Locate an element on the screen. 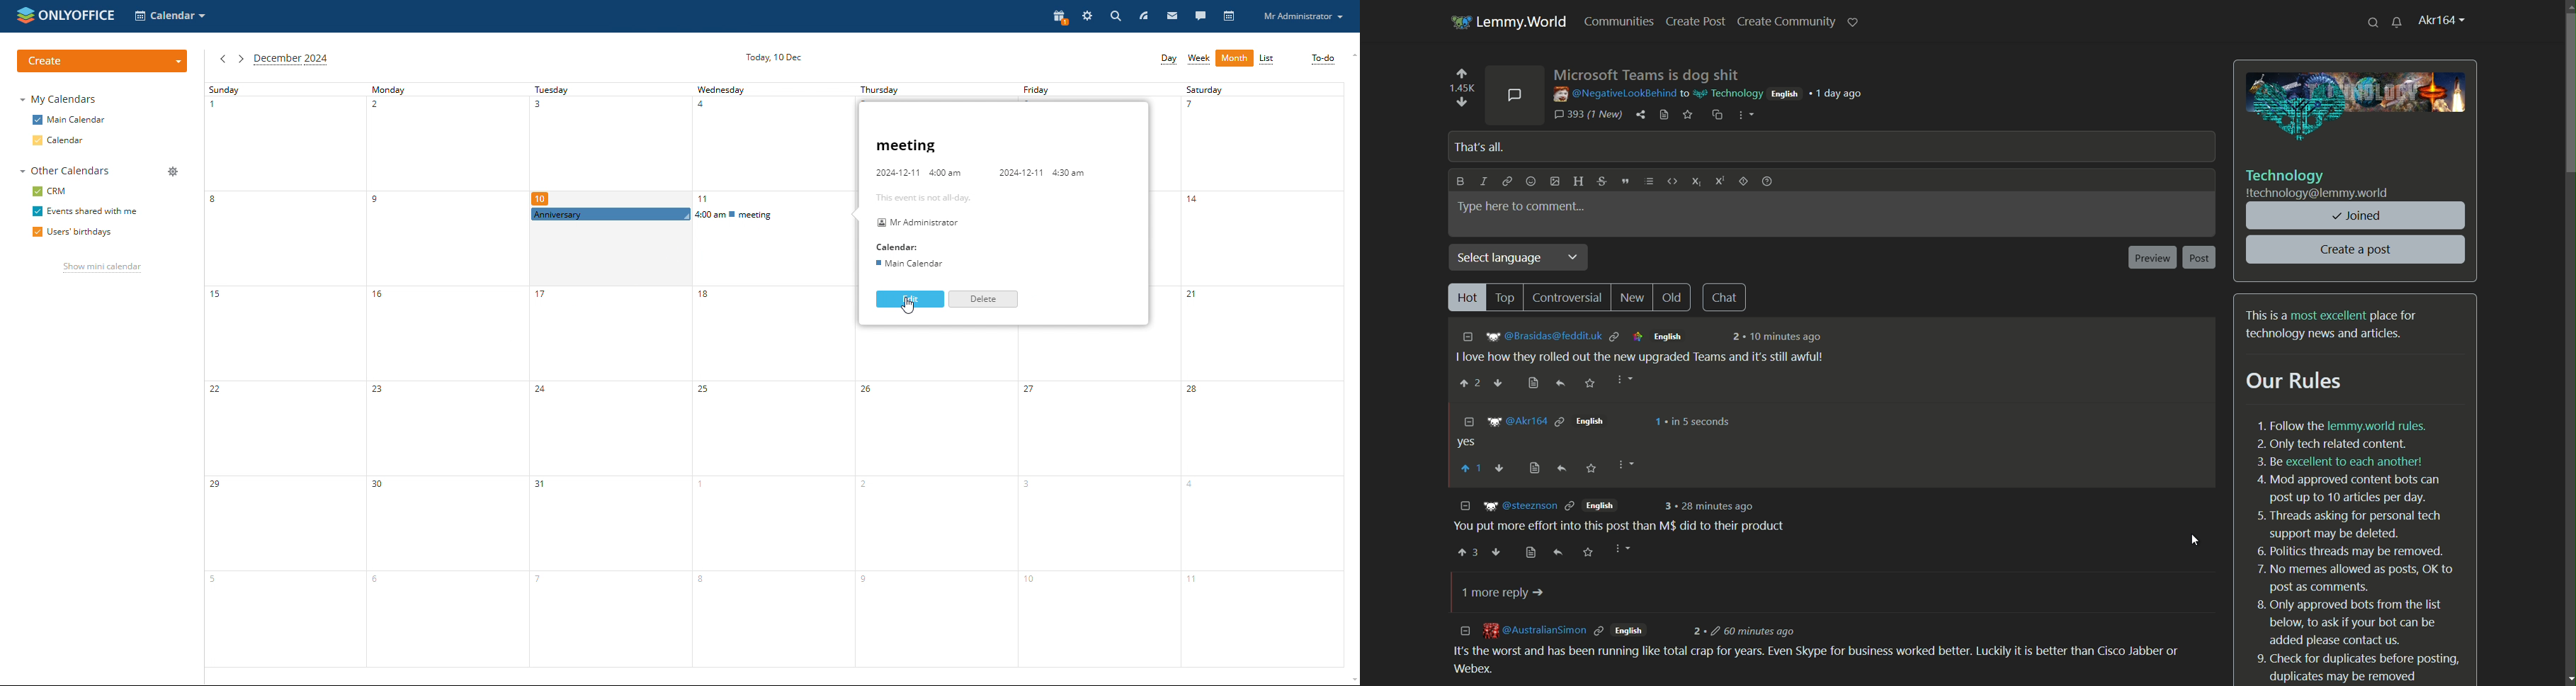 This screenshot has width=2576, height=700. text is located at coordinates (2334, 325).